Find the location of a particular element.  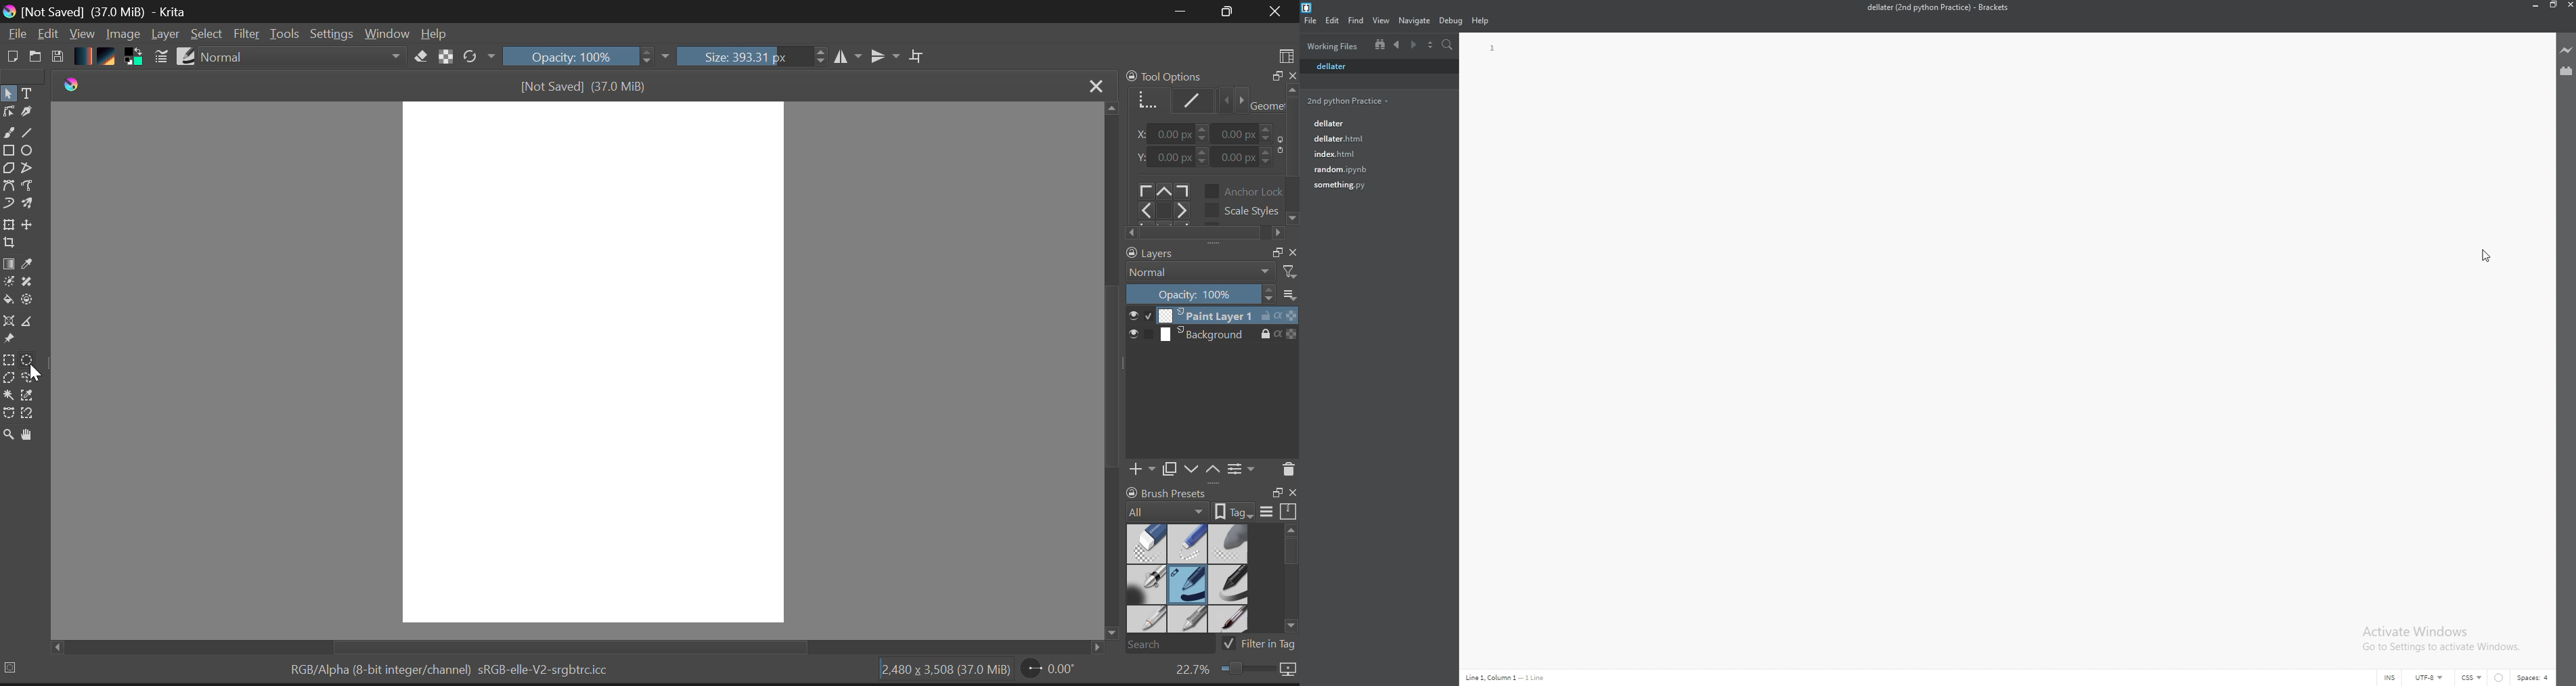

extension manager is located at coordinates (2567, 70).